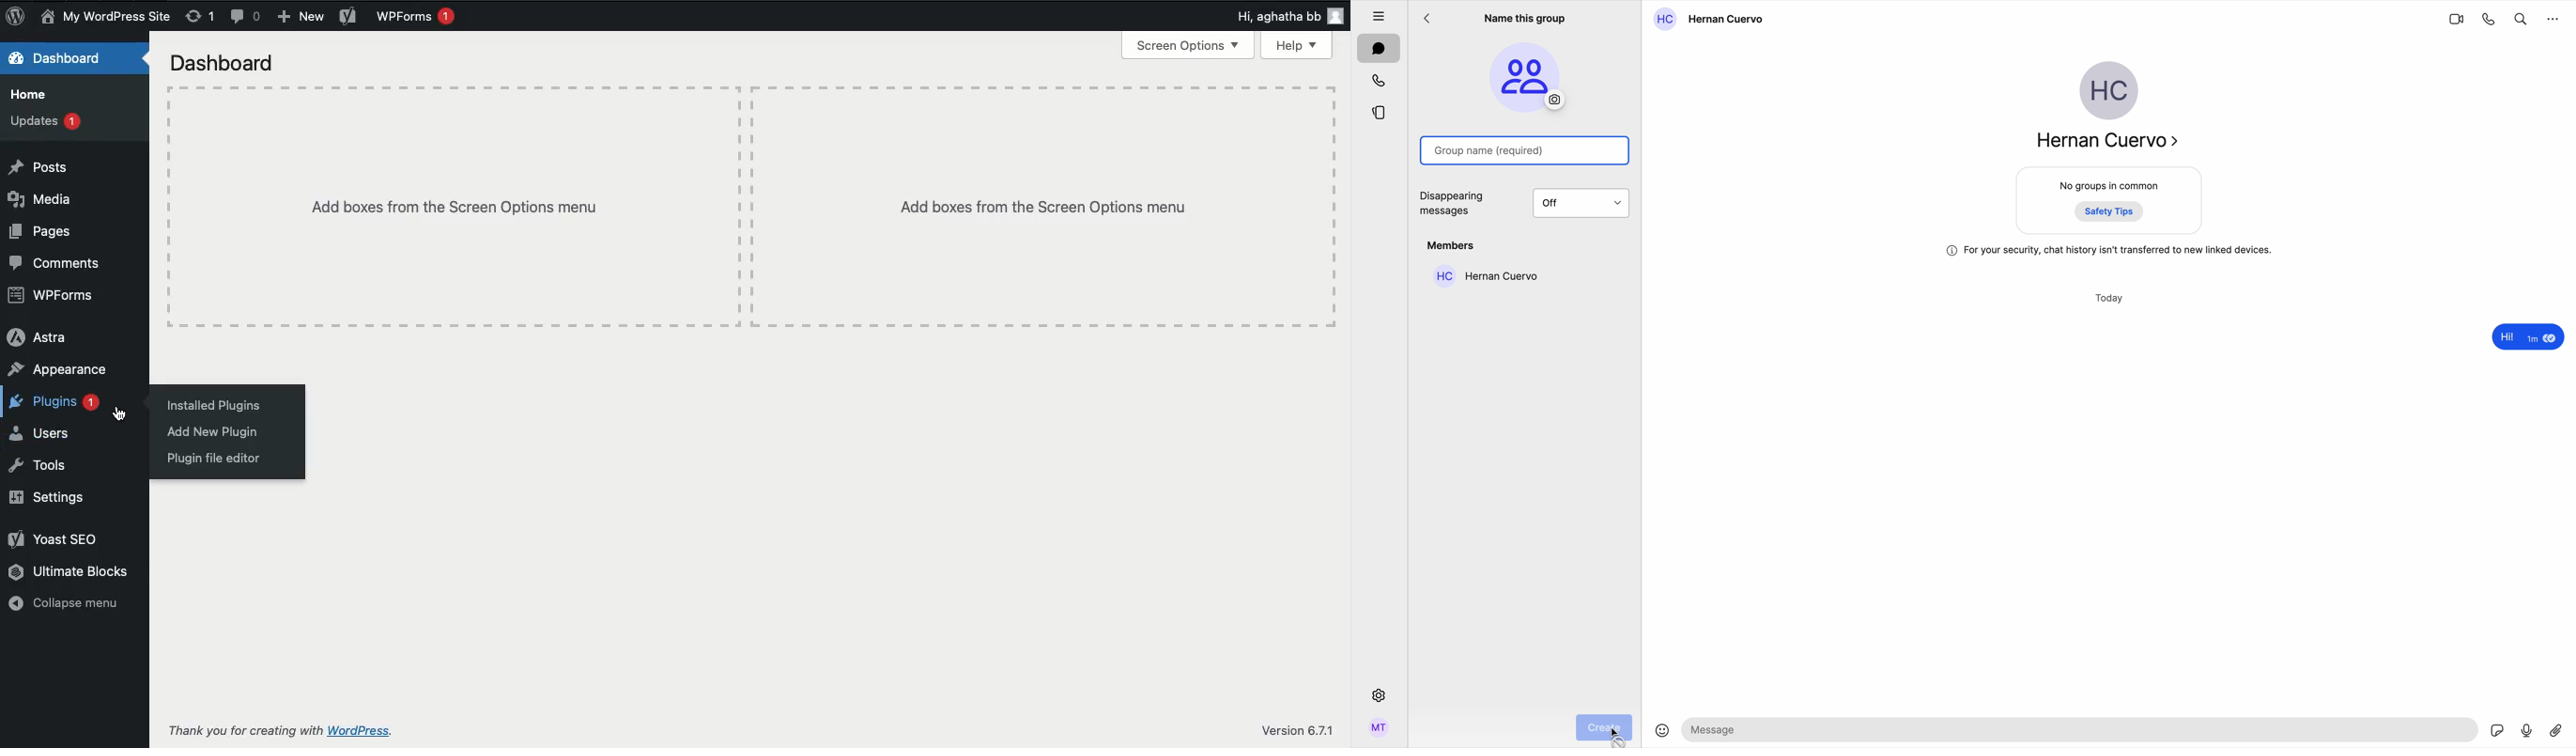  What do you see at coordinates (40, 201) in the screenshot?
I see `Media` at bounding box center [40, 201].